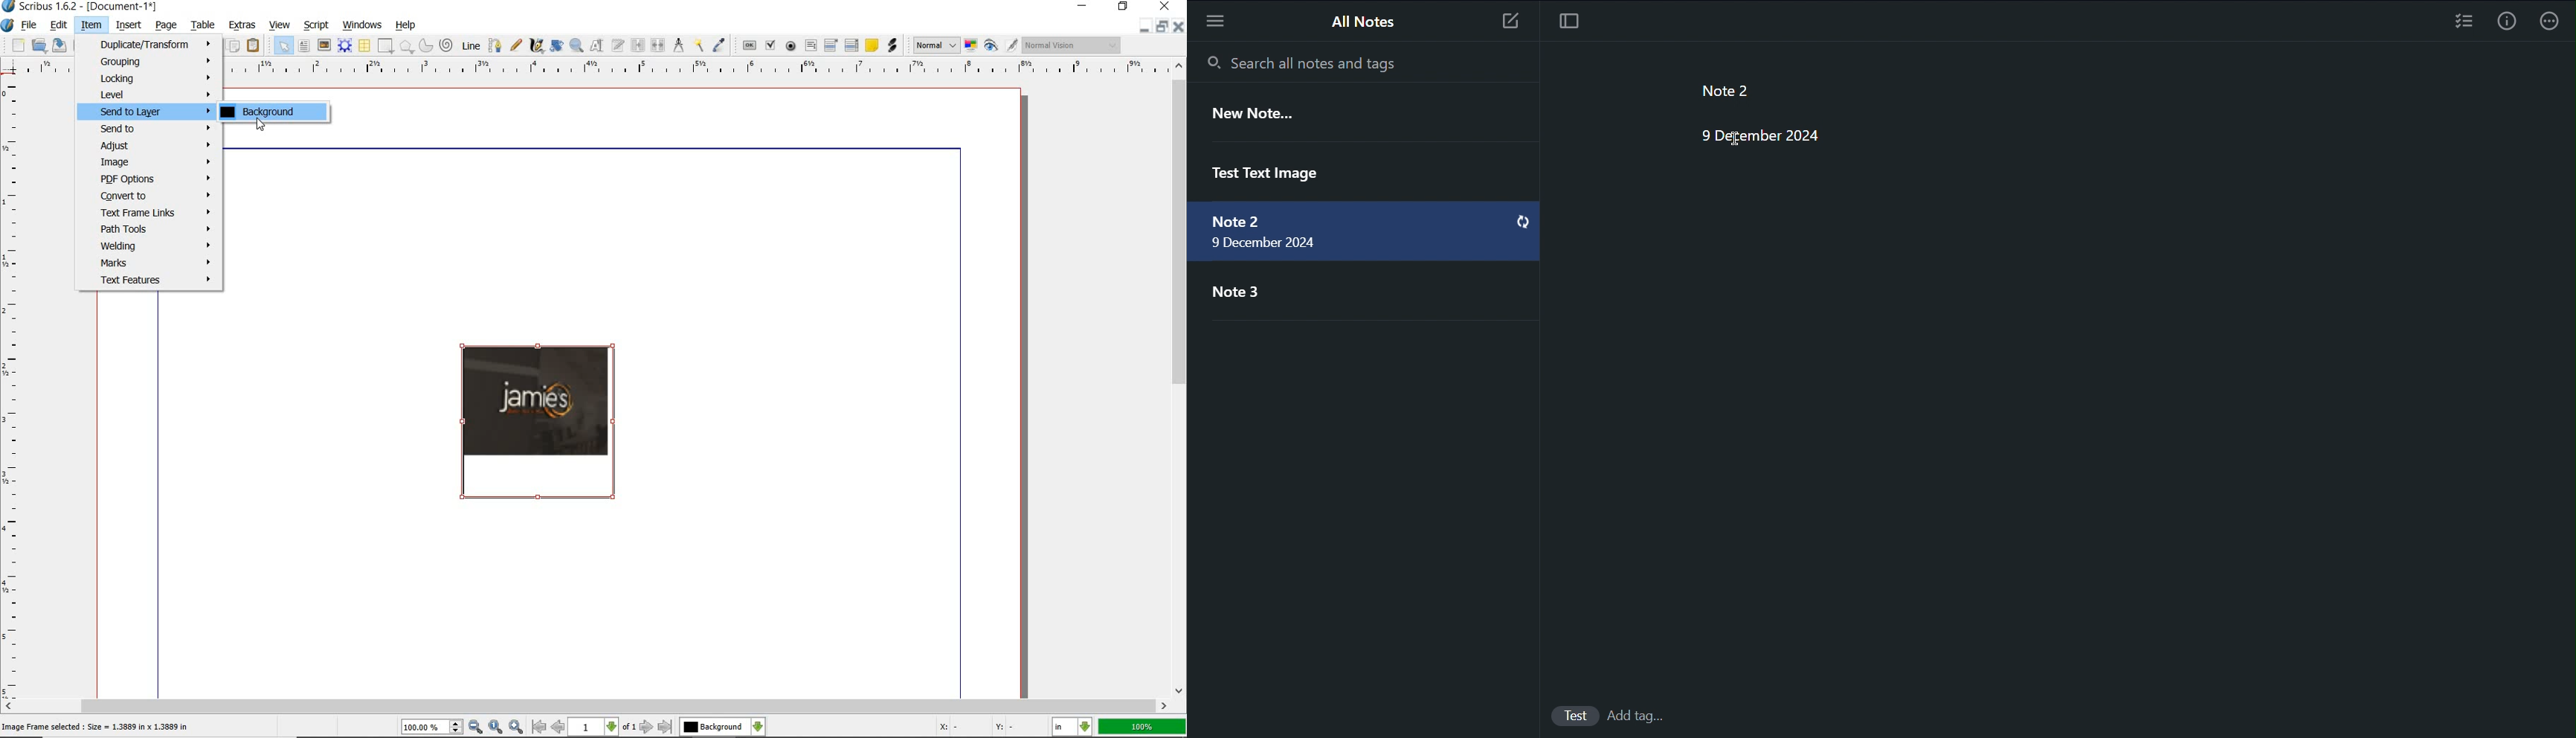  I want to click on pdf text field, so click(810, 45).